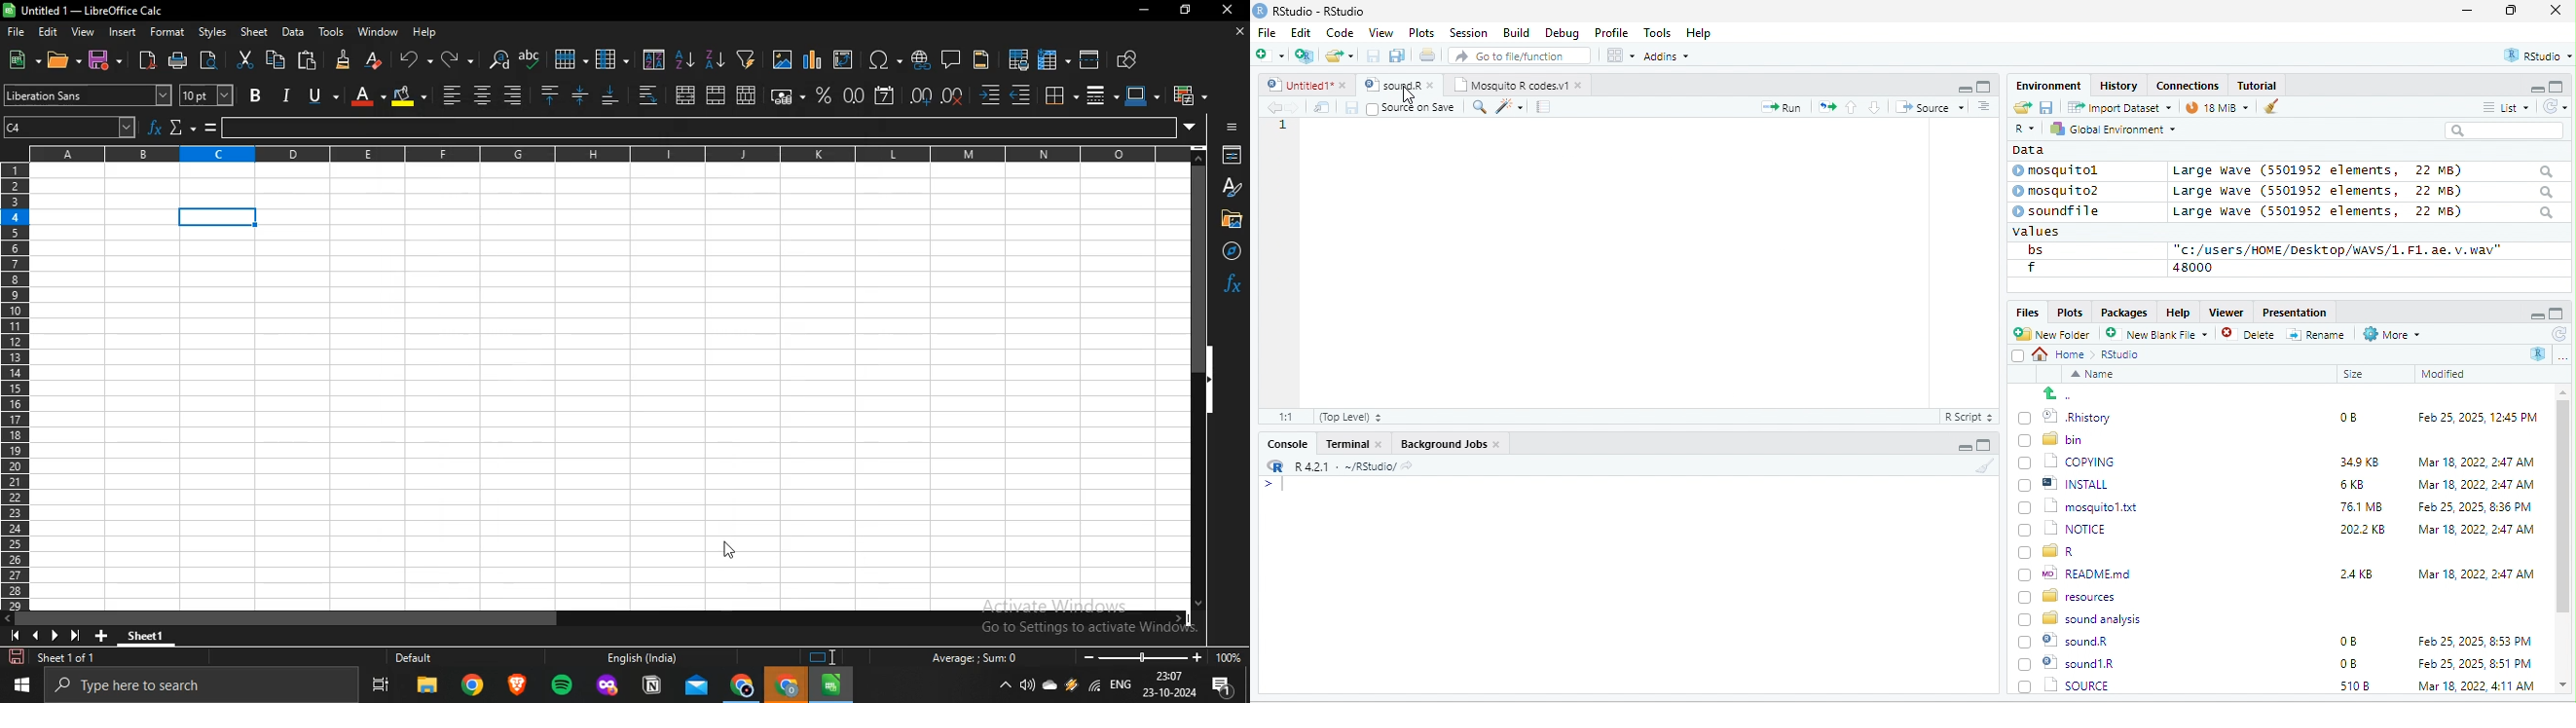  Describe the element at coordinates (1983, 105) in the screenshot. I see `sort` at that location.